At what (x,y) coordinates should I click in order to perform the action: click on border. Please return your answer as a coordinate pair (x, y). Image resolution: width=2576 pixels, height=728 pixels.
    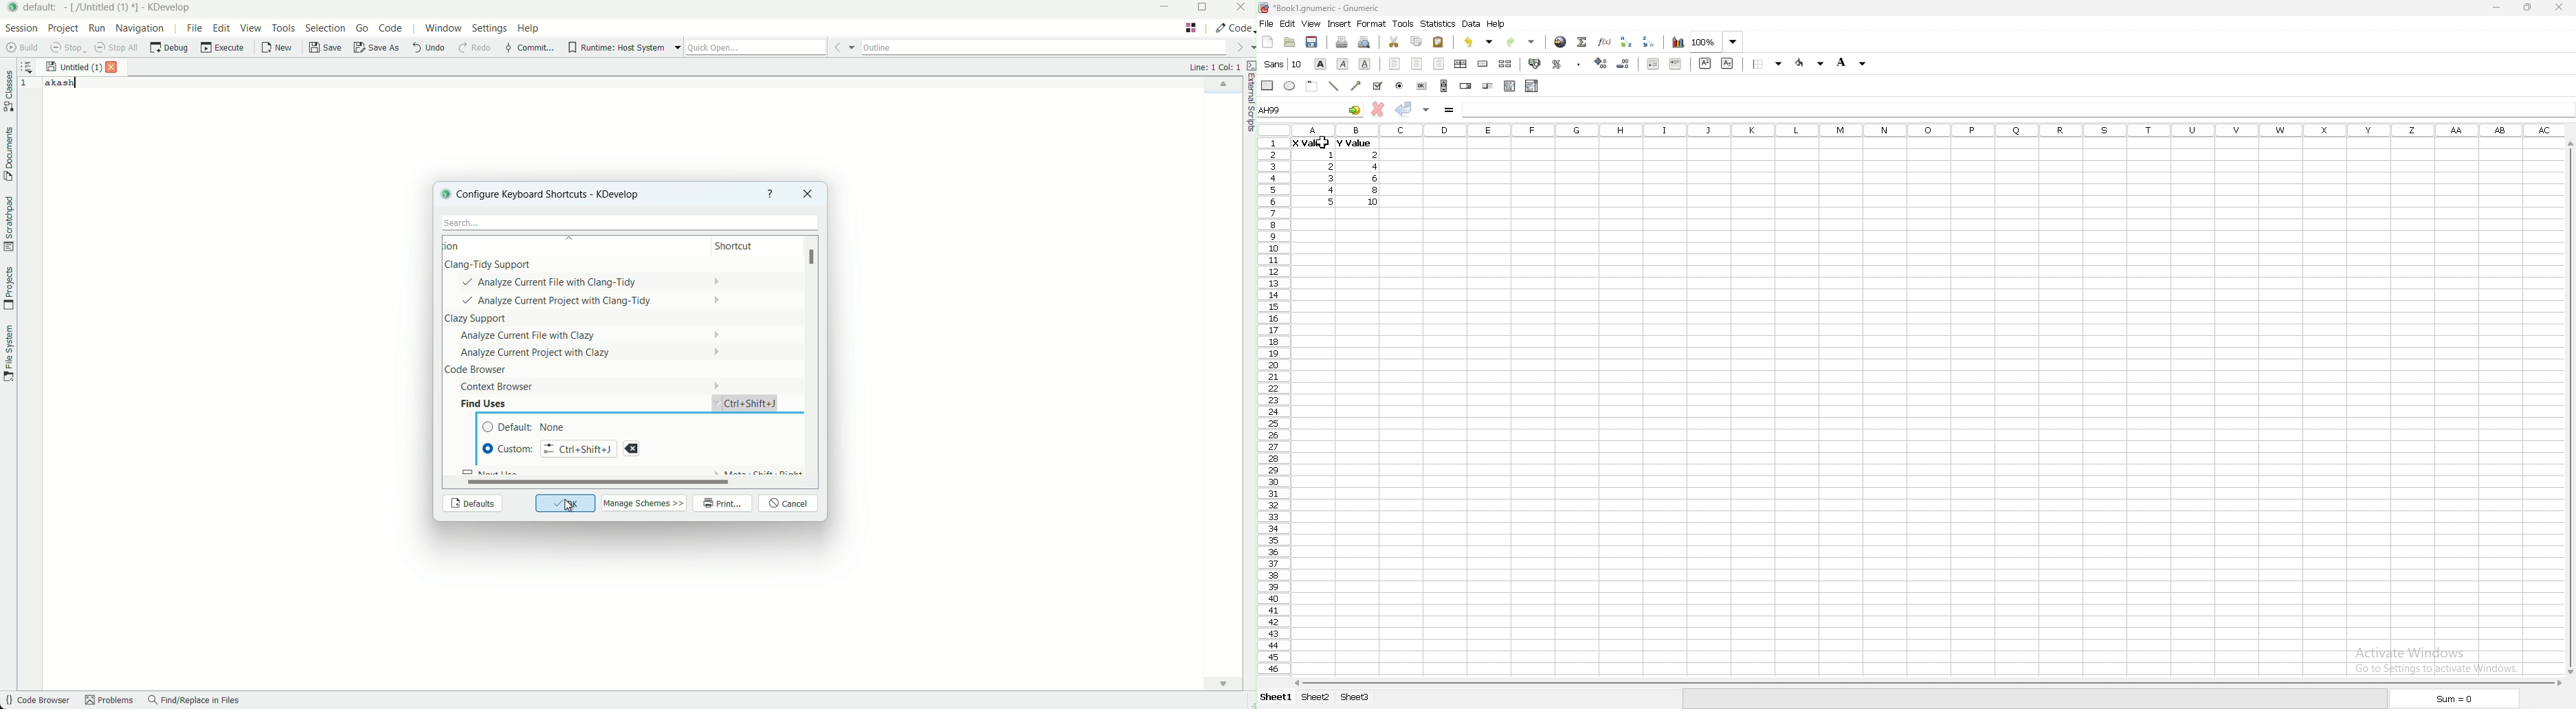
    Looking at the image, I should click on (1769, 63).